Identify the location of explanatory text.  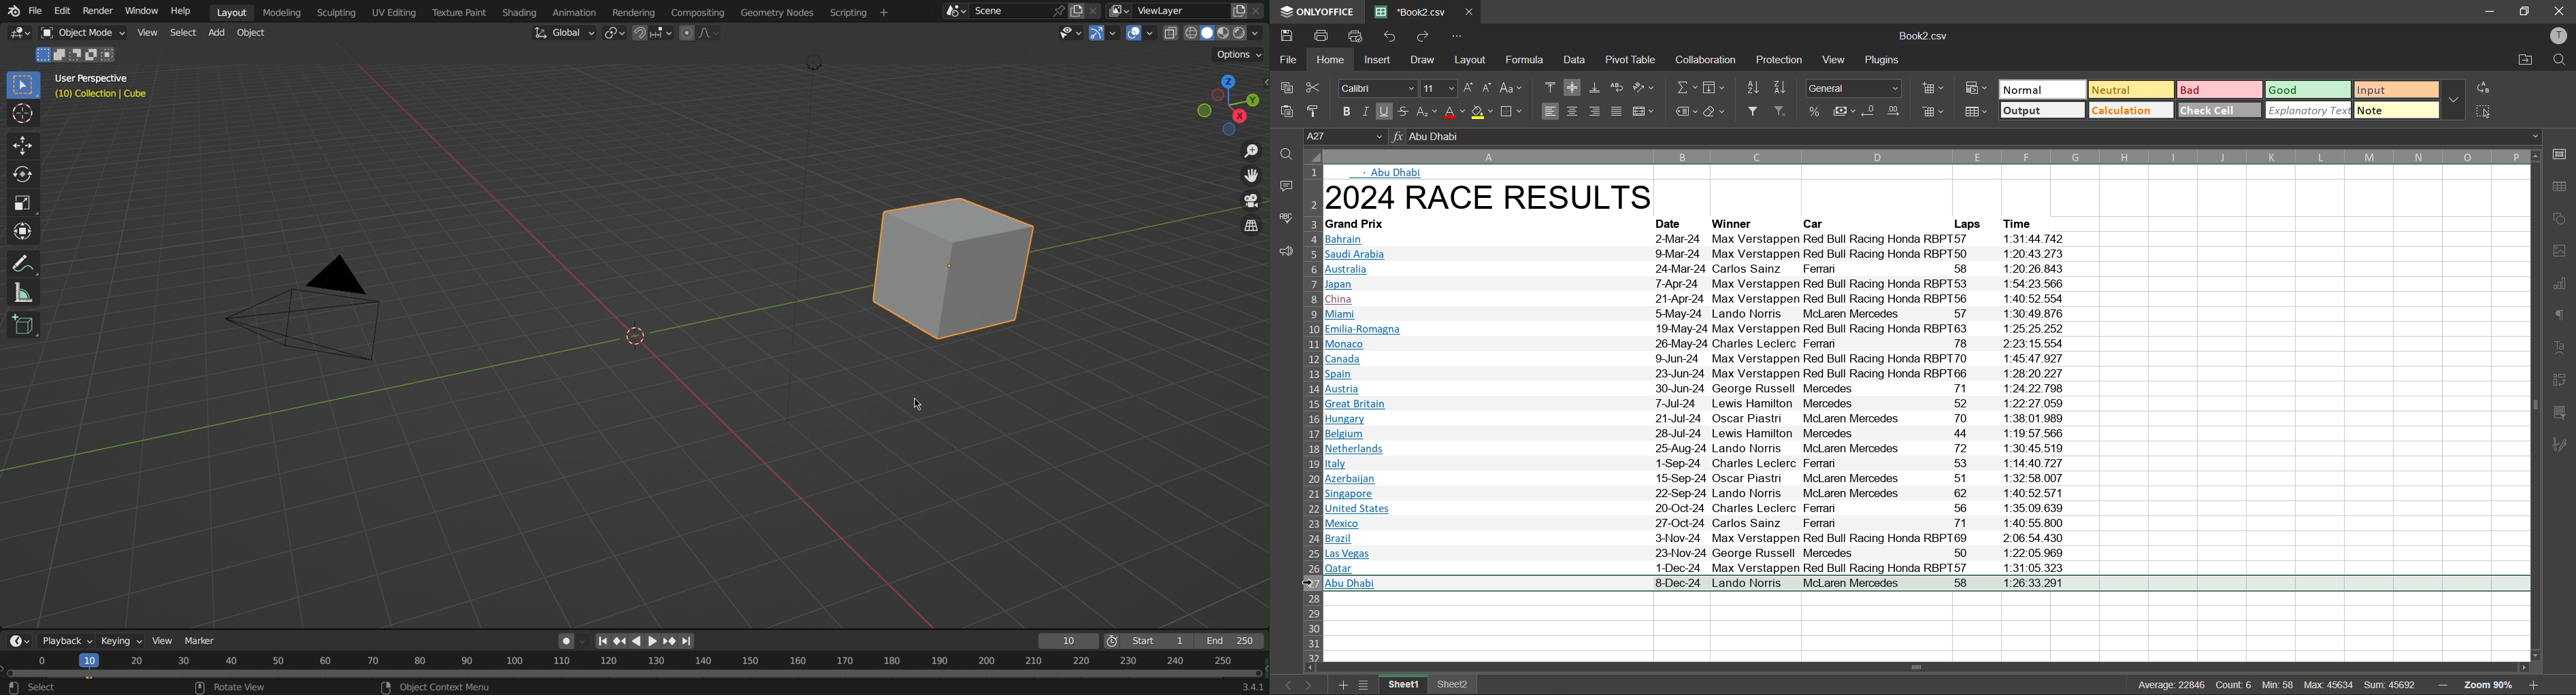
(2310, 111).